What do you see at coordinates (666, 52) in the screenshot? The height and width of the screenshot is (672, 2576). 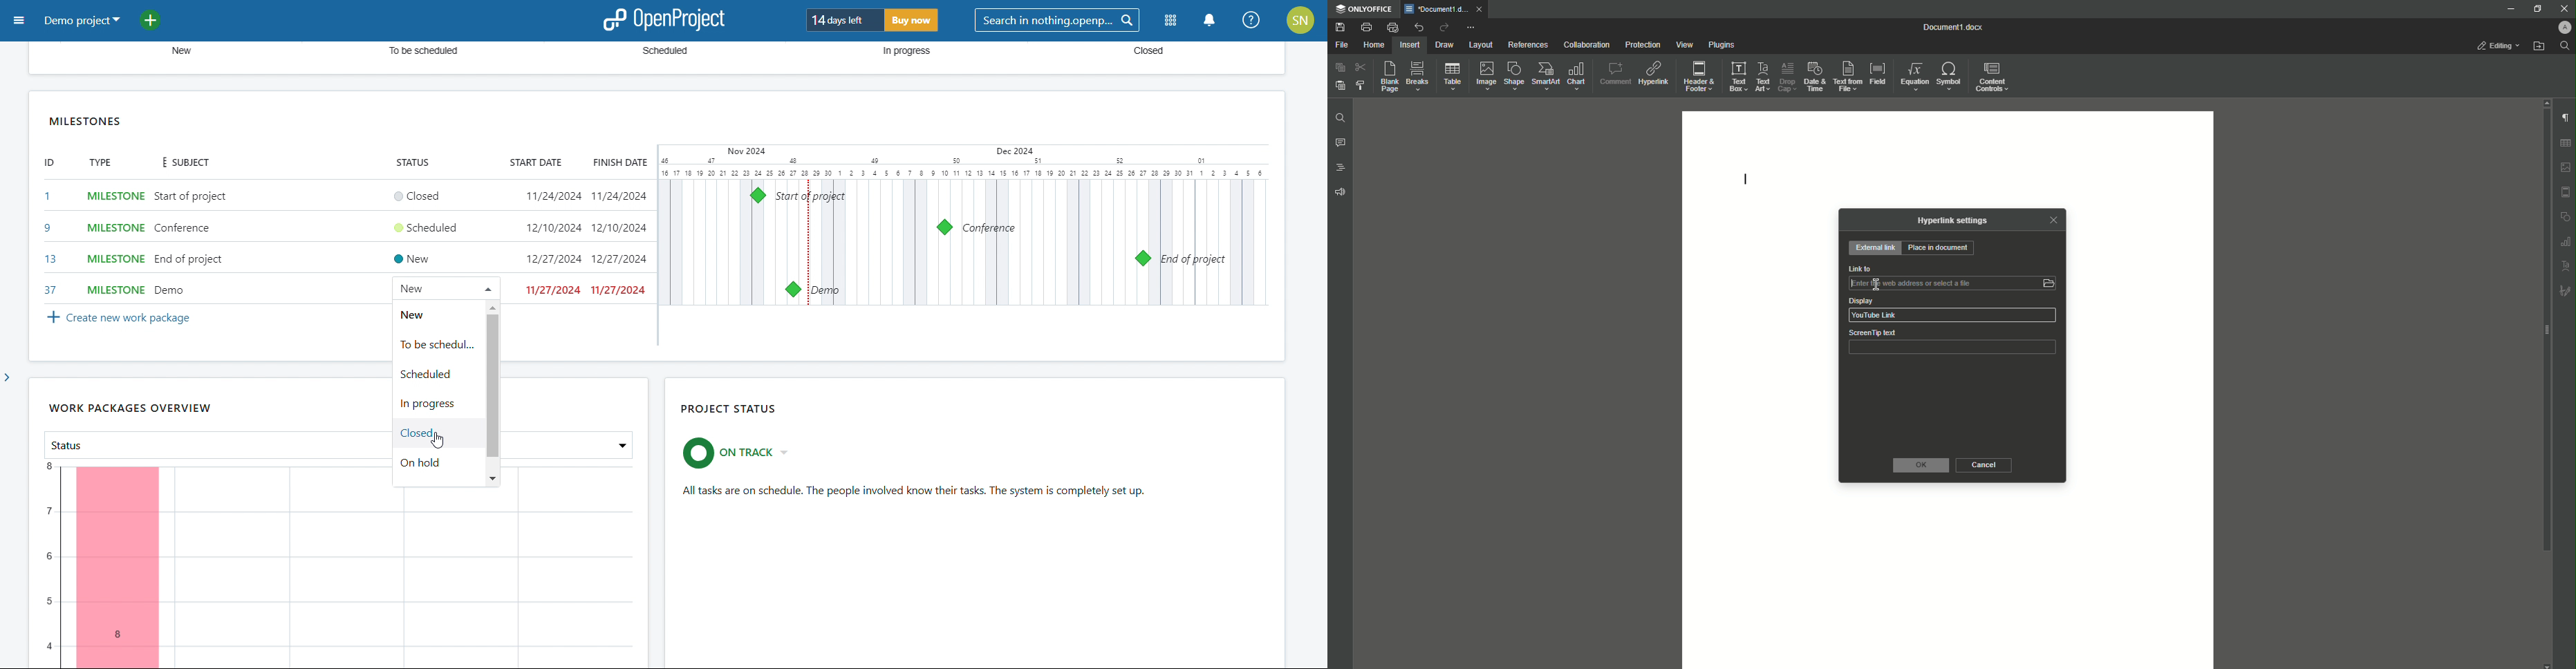 I see `‘Scheduled` at bounding box center [666, 52].